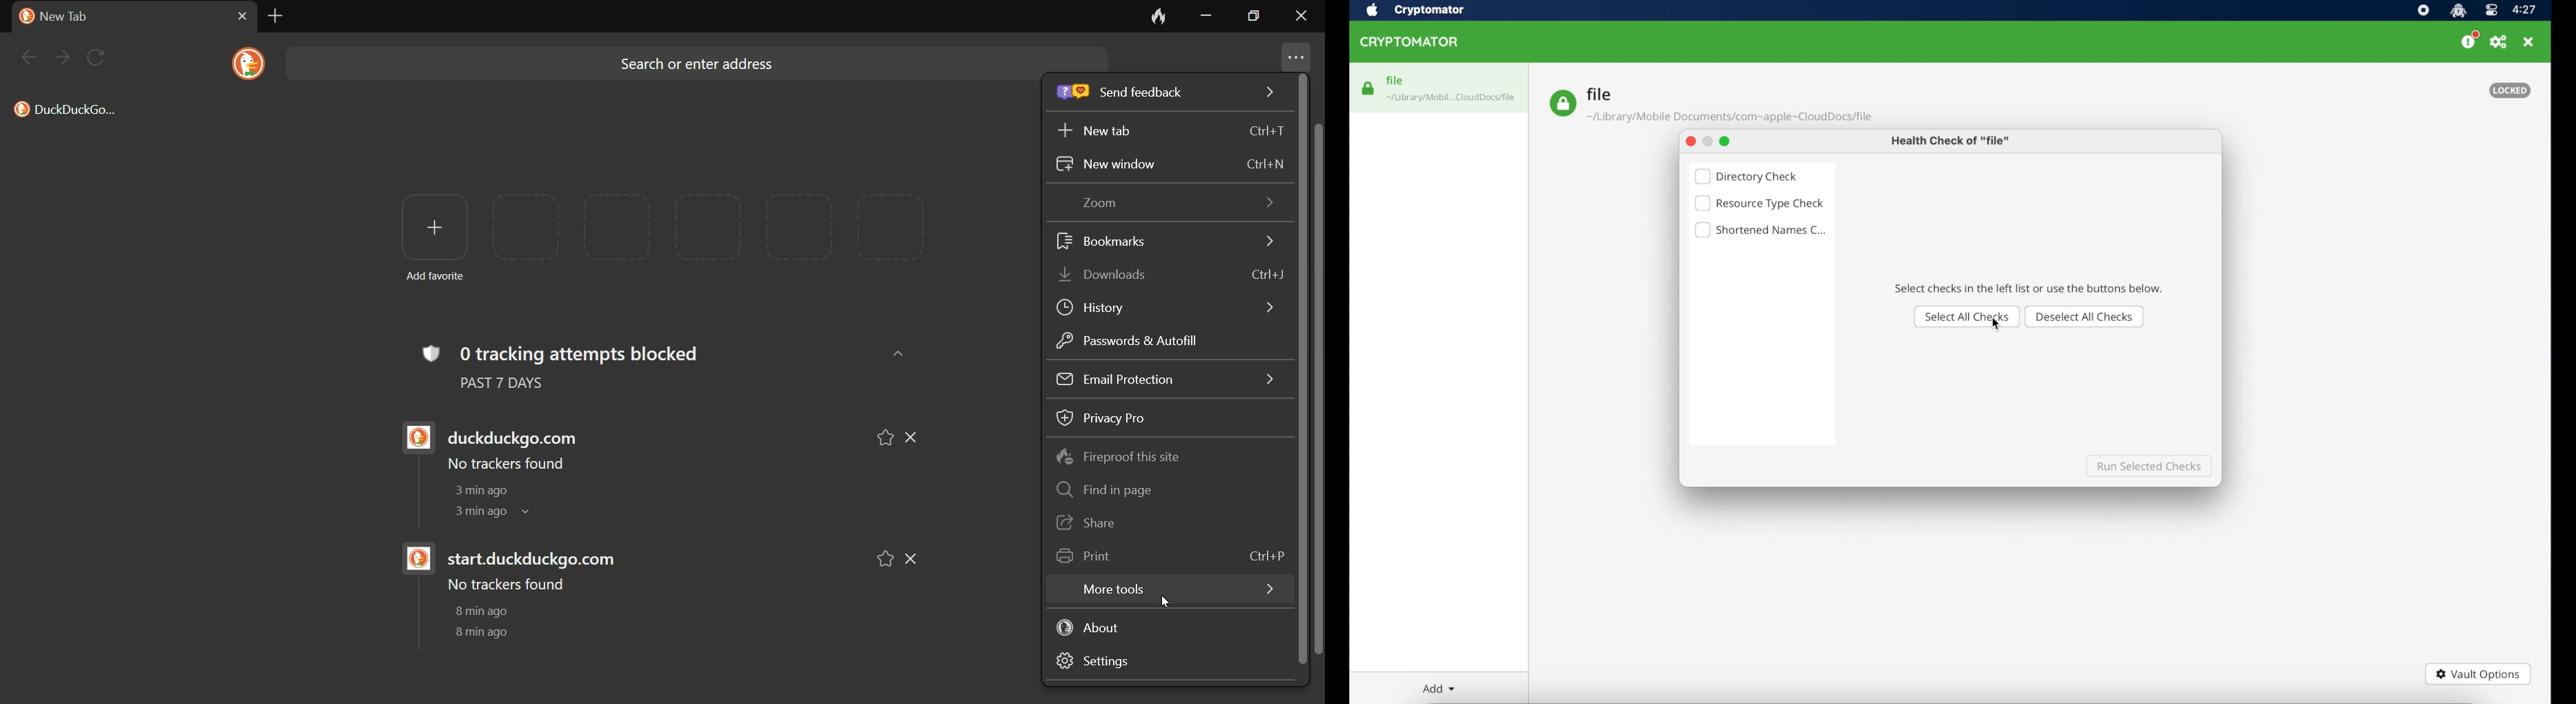  I want to click on settings, so click(1117, 663).